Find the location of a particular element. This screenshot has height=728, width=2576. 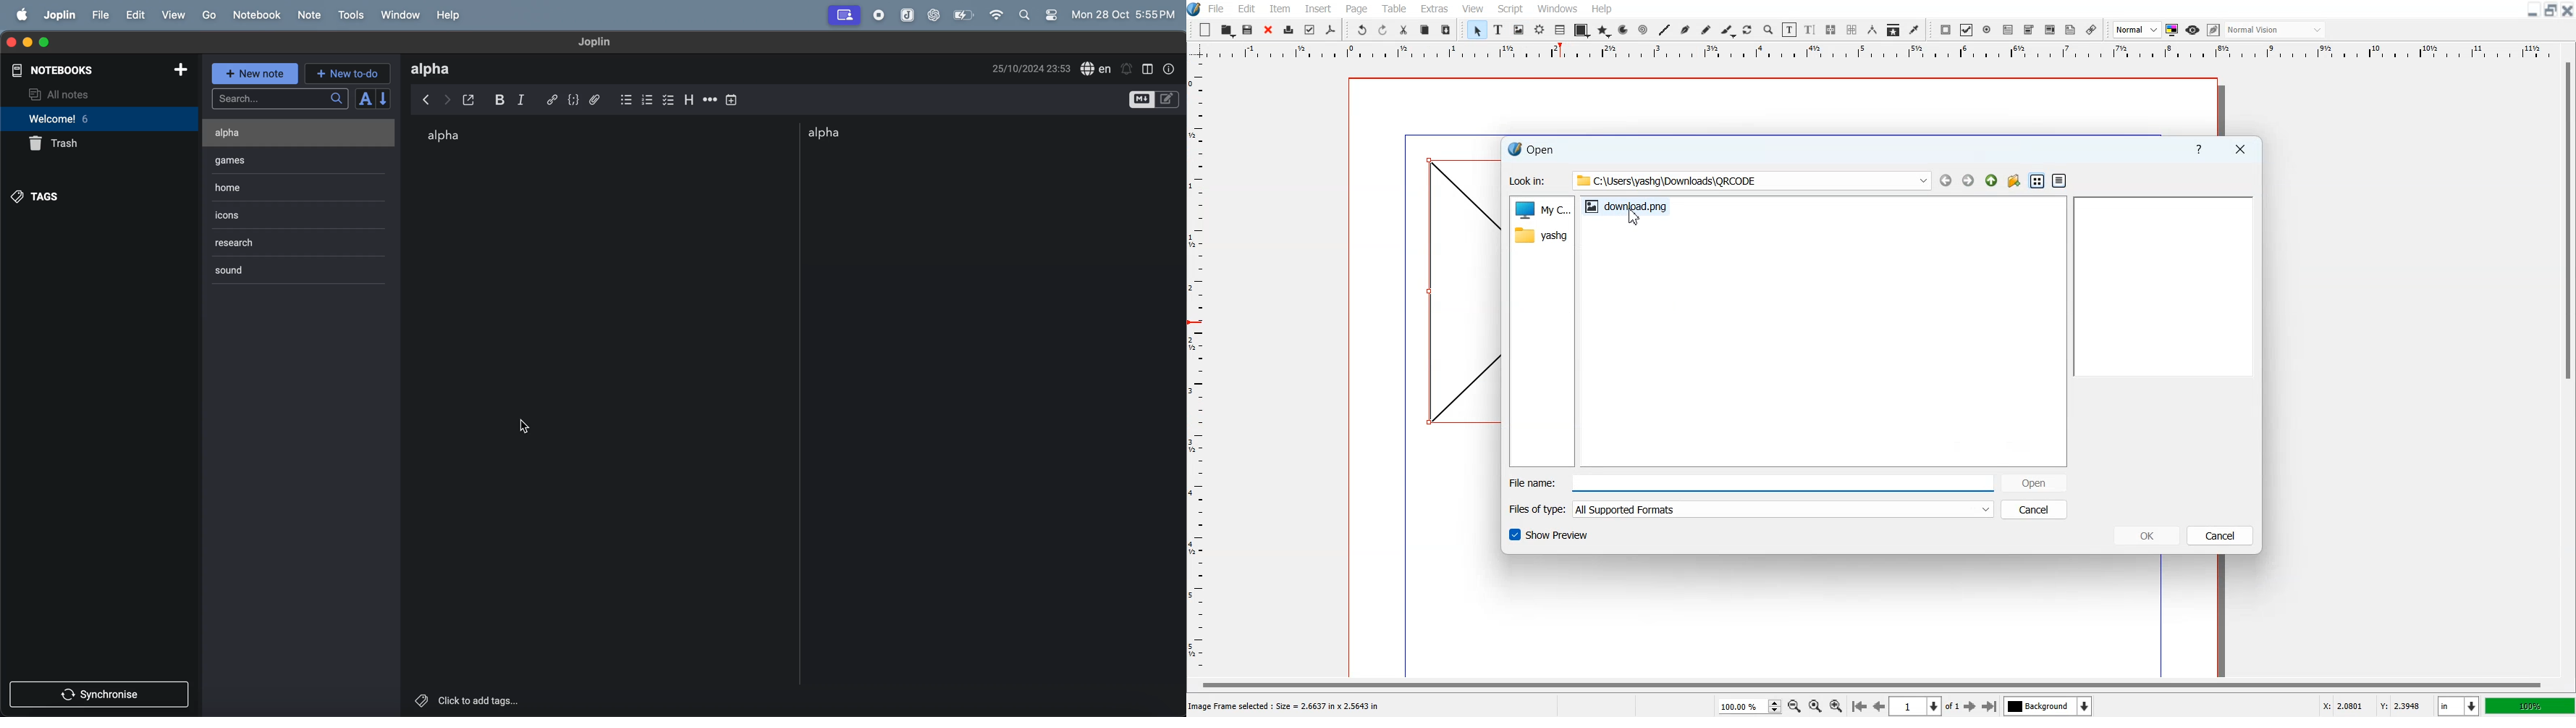

Text Annotation is located at coordinates (2071, 30).